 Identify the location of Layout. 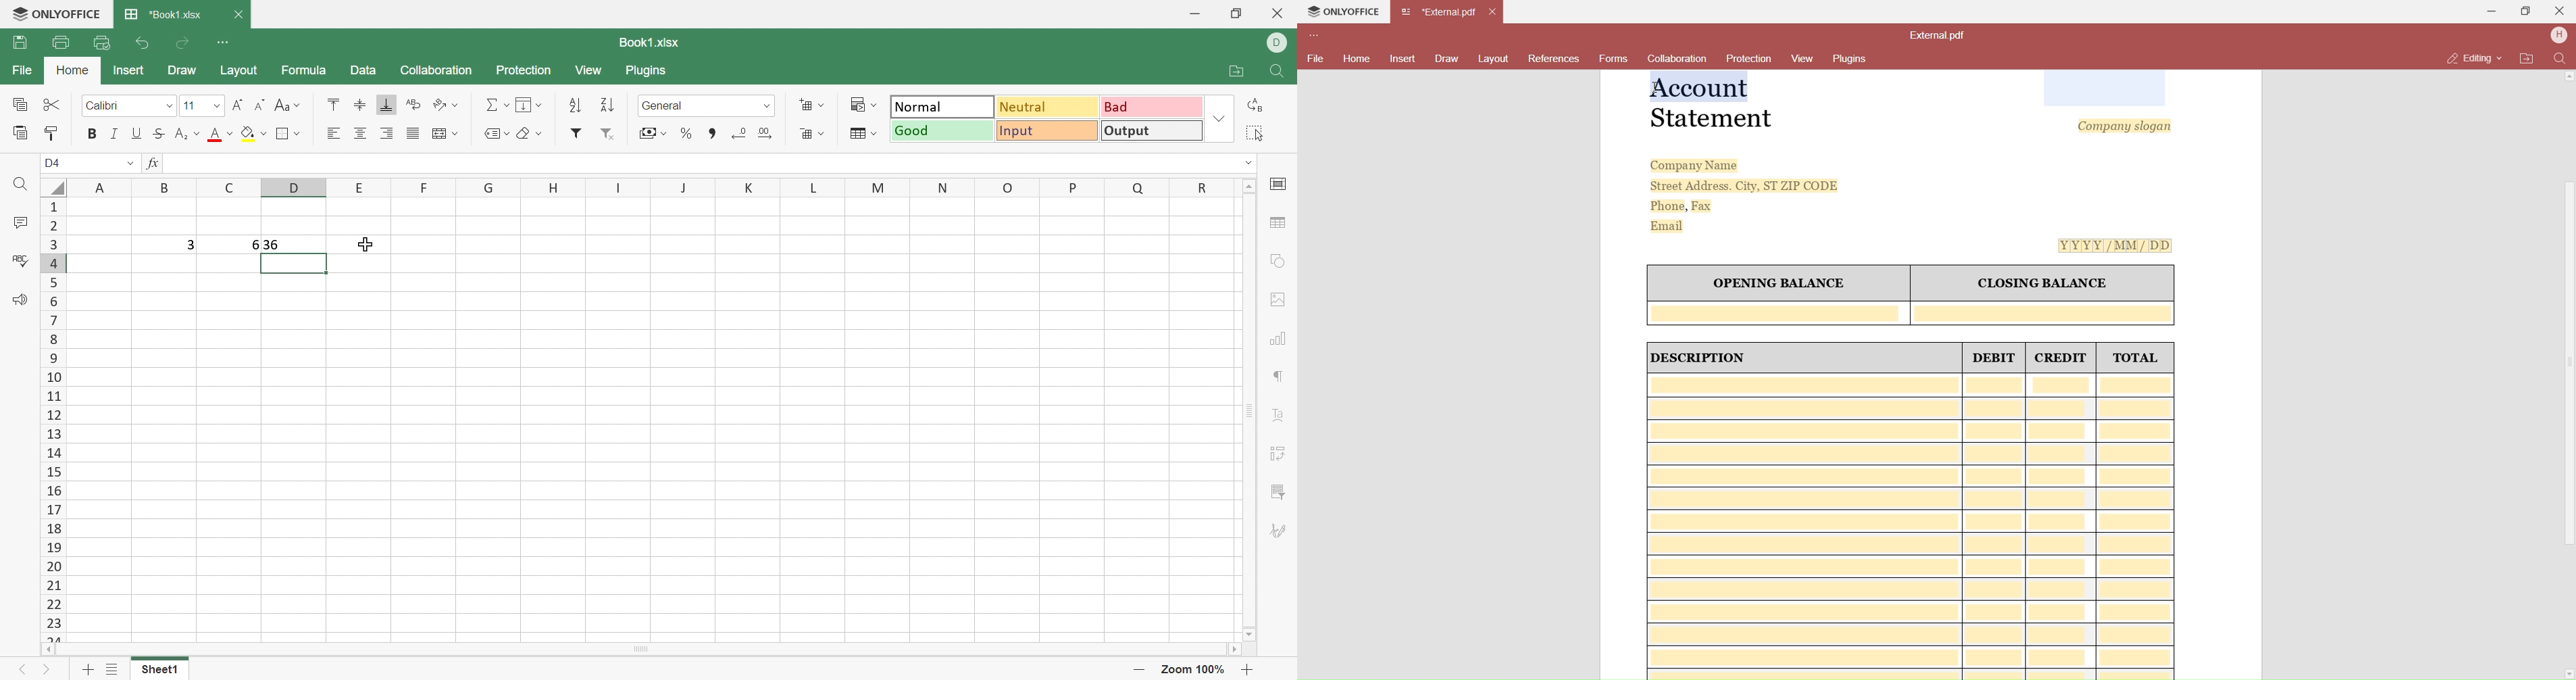
(239, 70).